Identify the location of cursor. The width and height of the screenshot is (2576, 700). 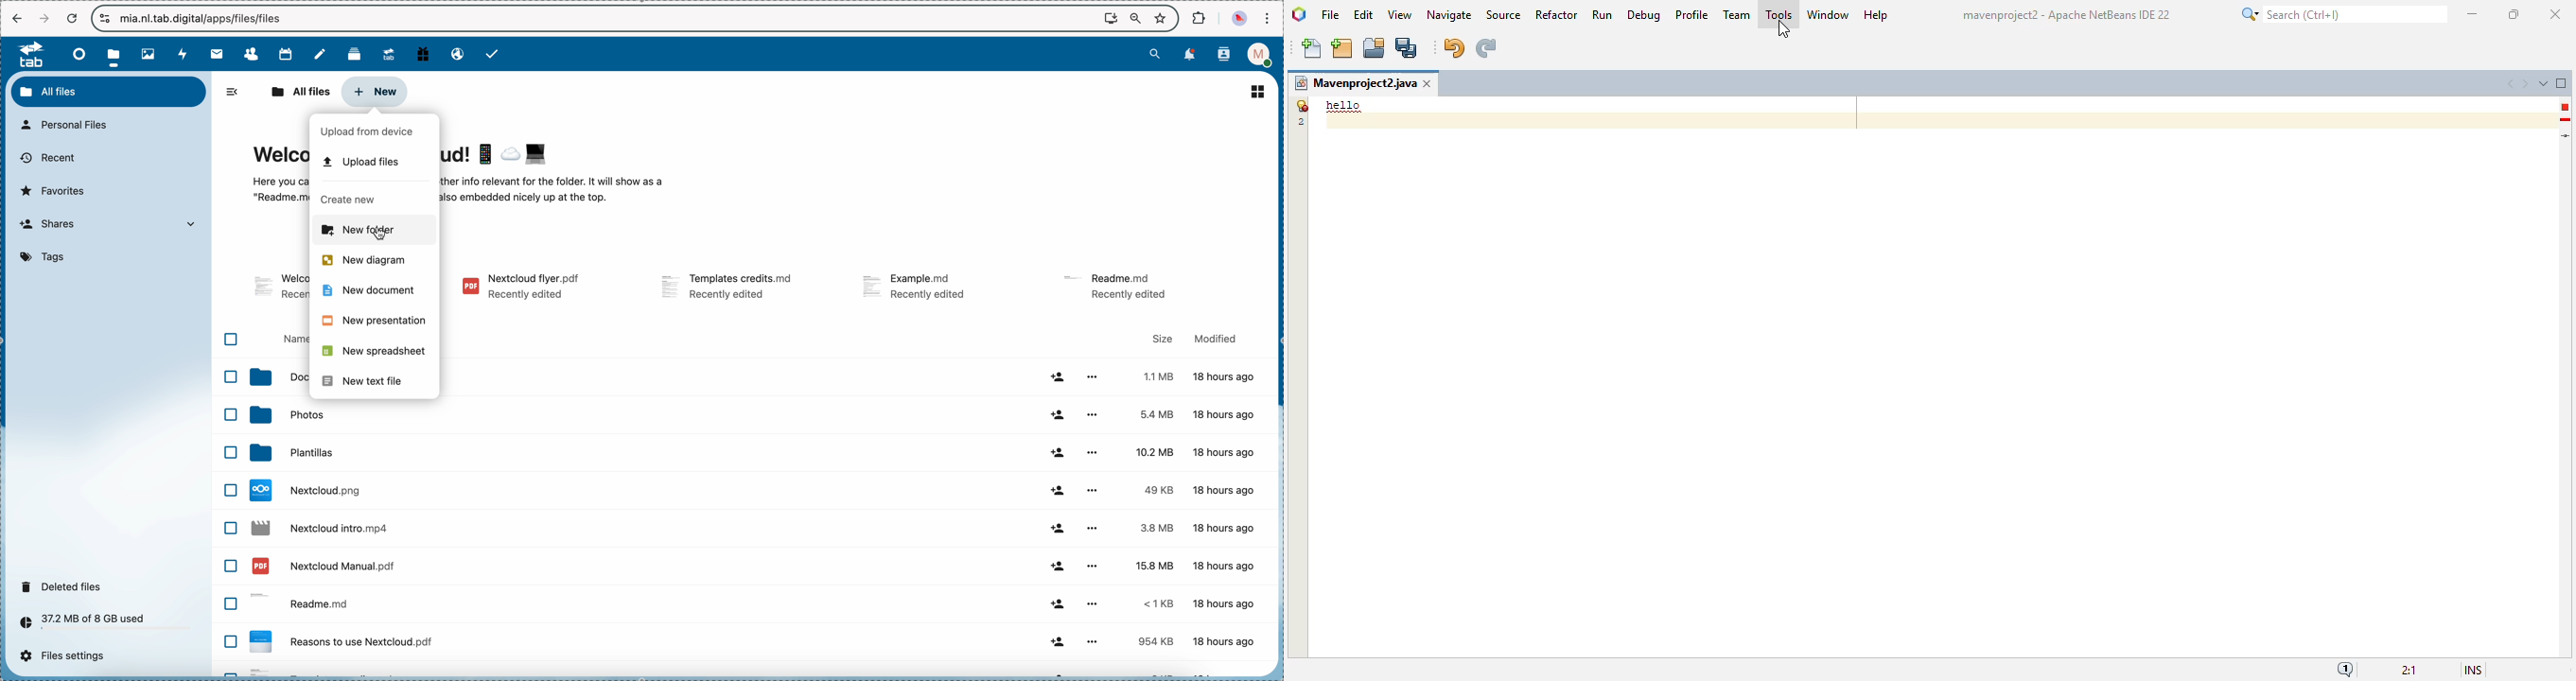
(381, 236).